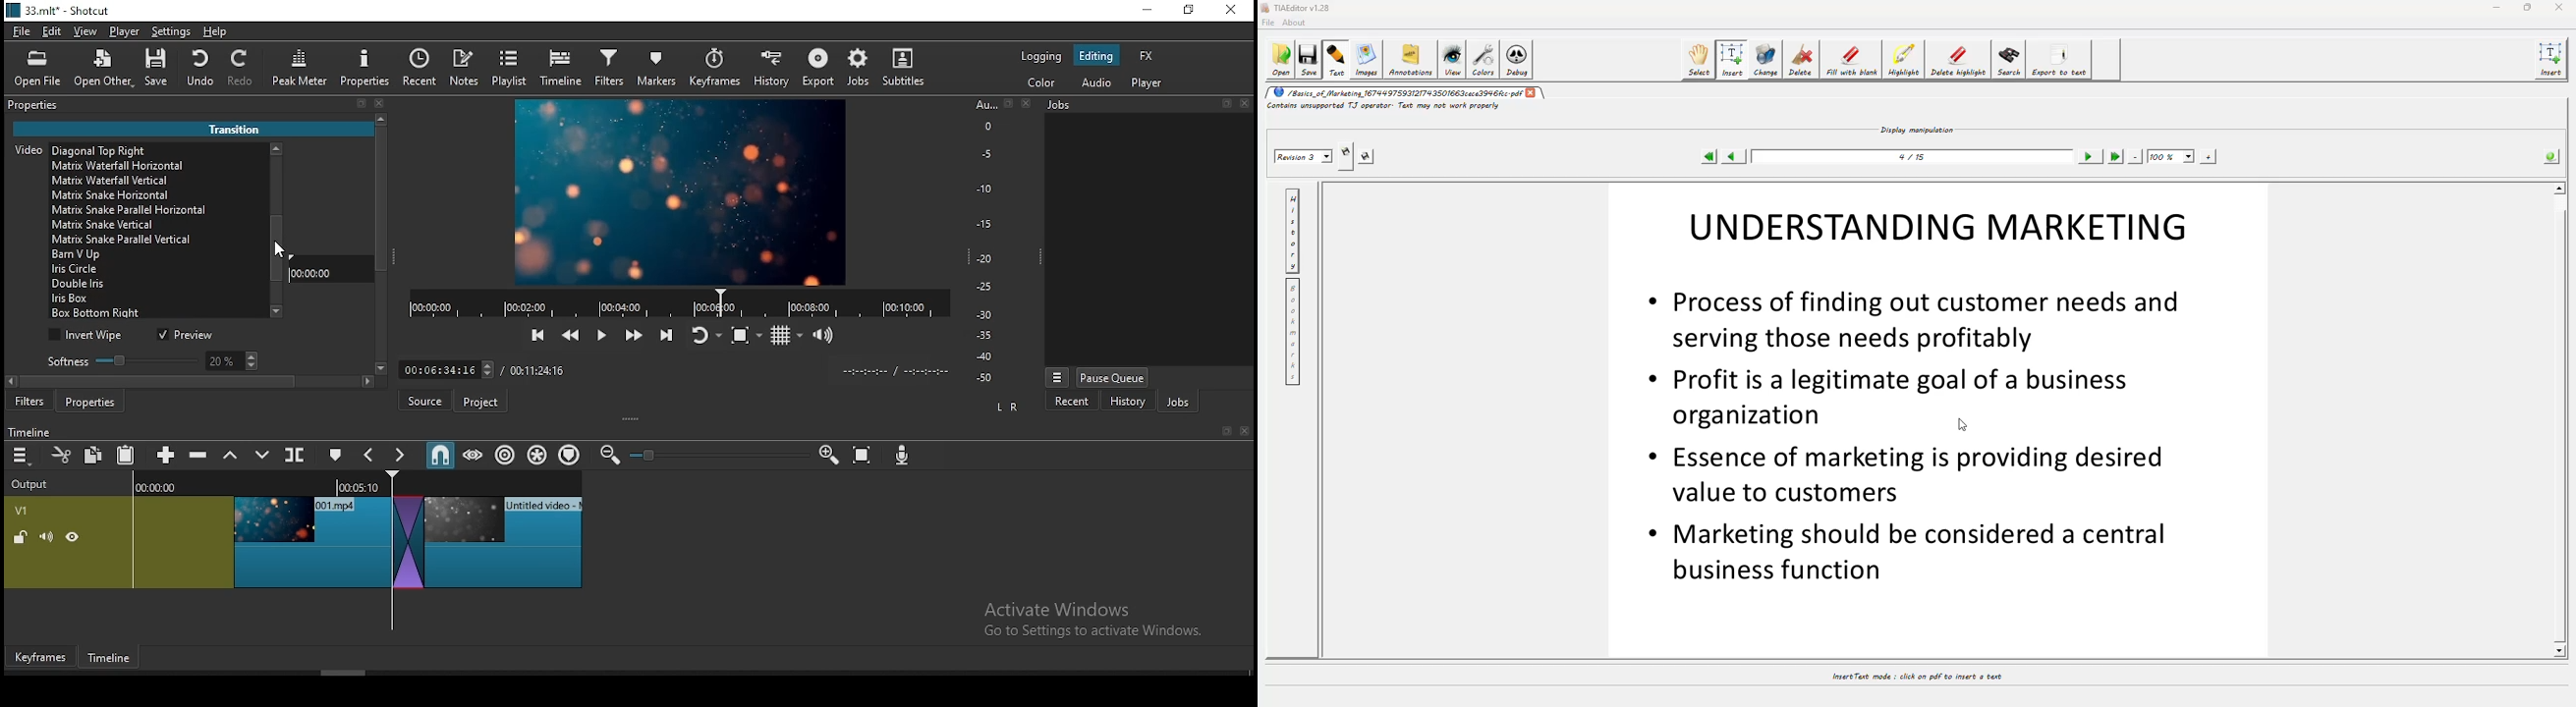  Describe the element at coordinates (632, 336) in the screenshot. I see `play quickly forward` at that location.